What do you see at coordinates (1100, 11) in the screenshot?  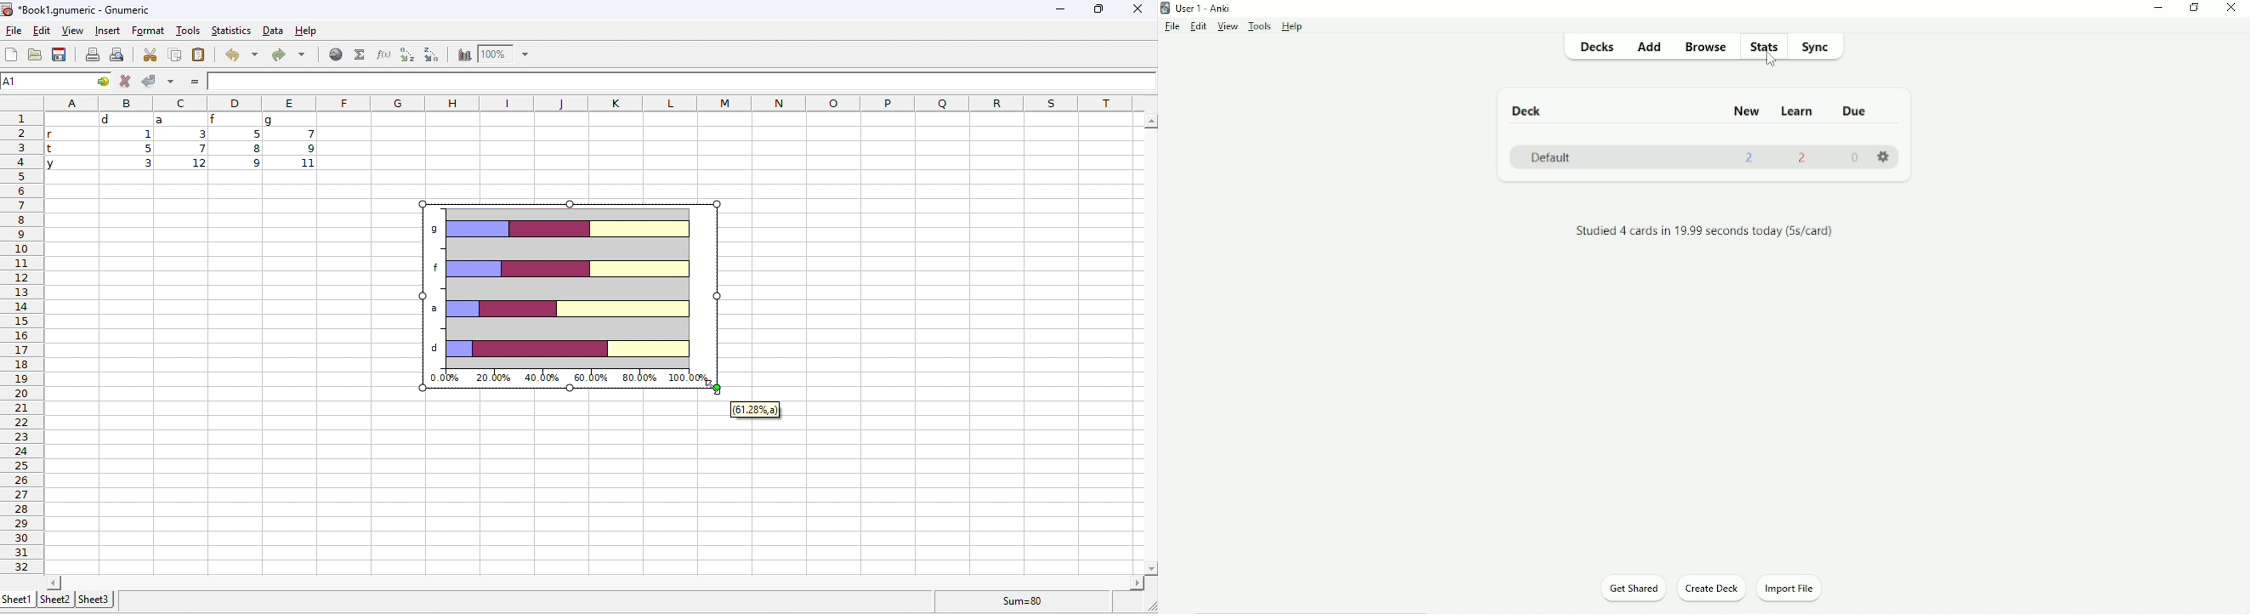 I see `maximize` at bounding box center [1100, 11].